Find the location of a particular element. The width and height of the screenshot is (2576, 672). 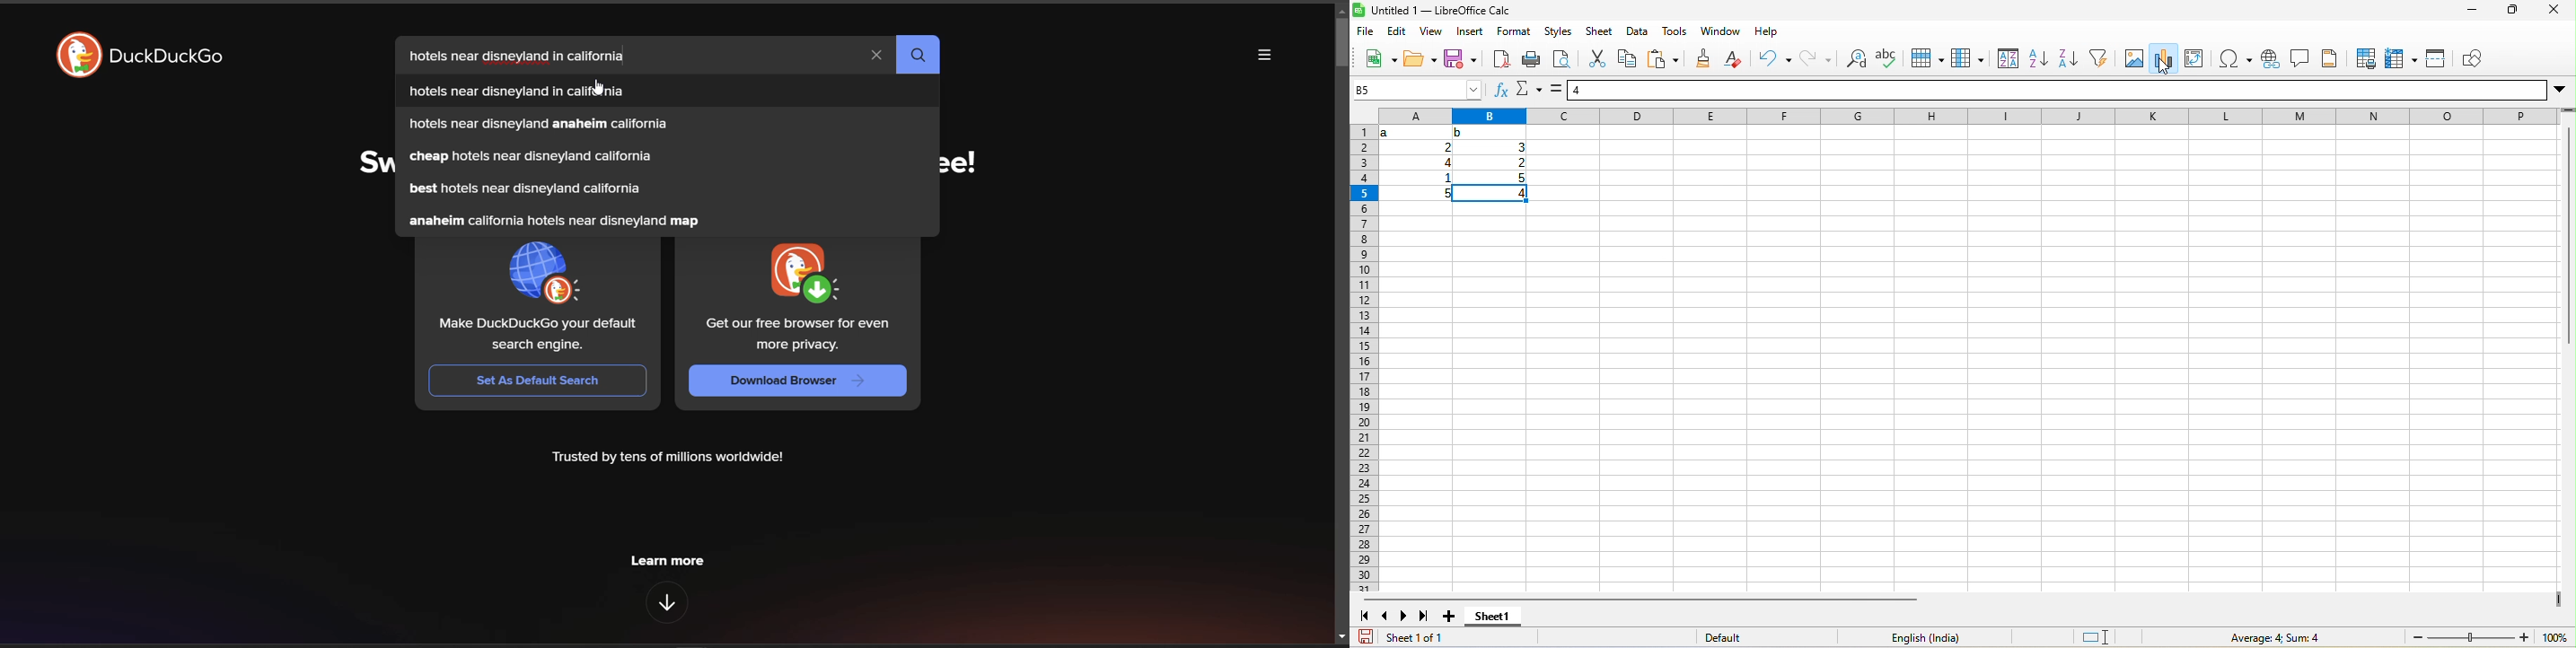

sort is located at coordinates (2009, 57).